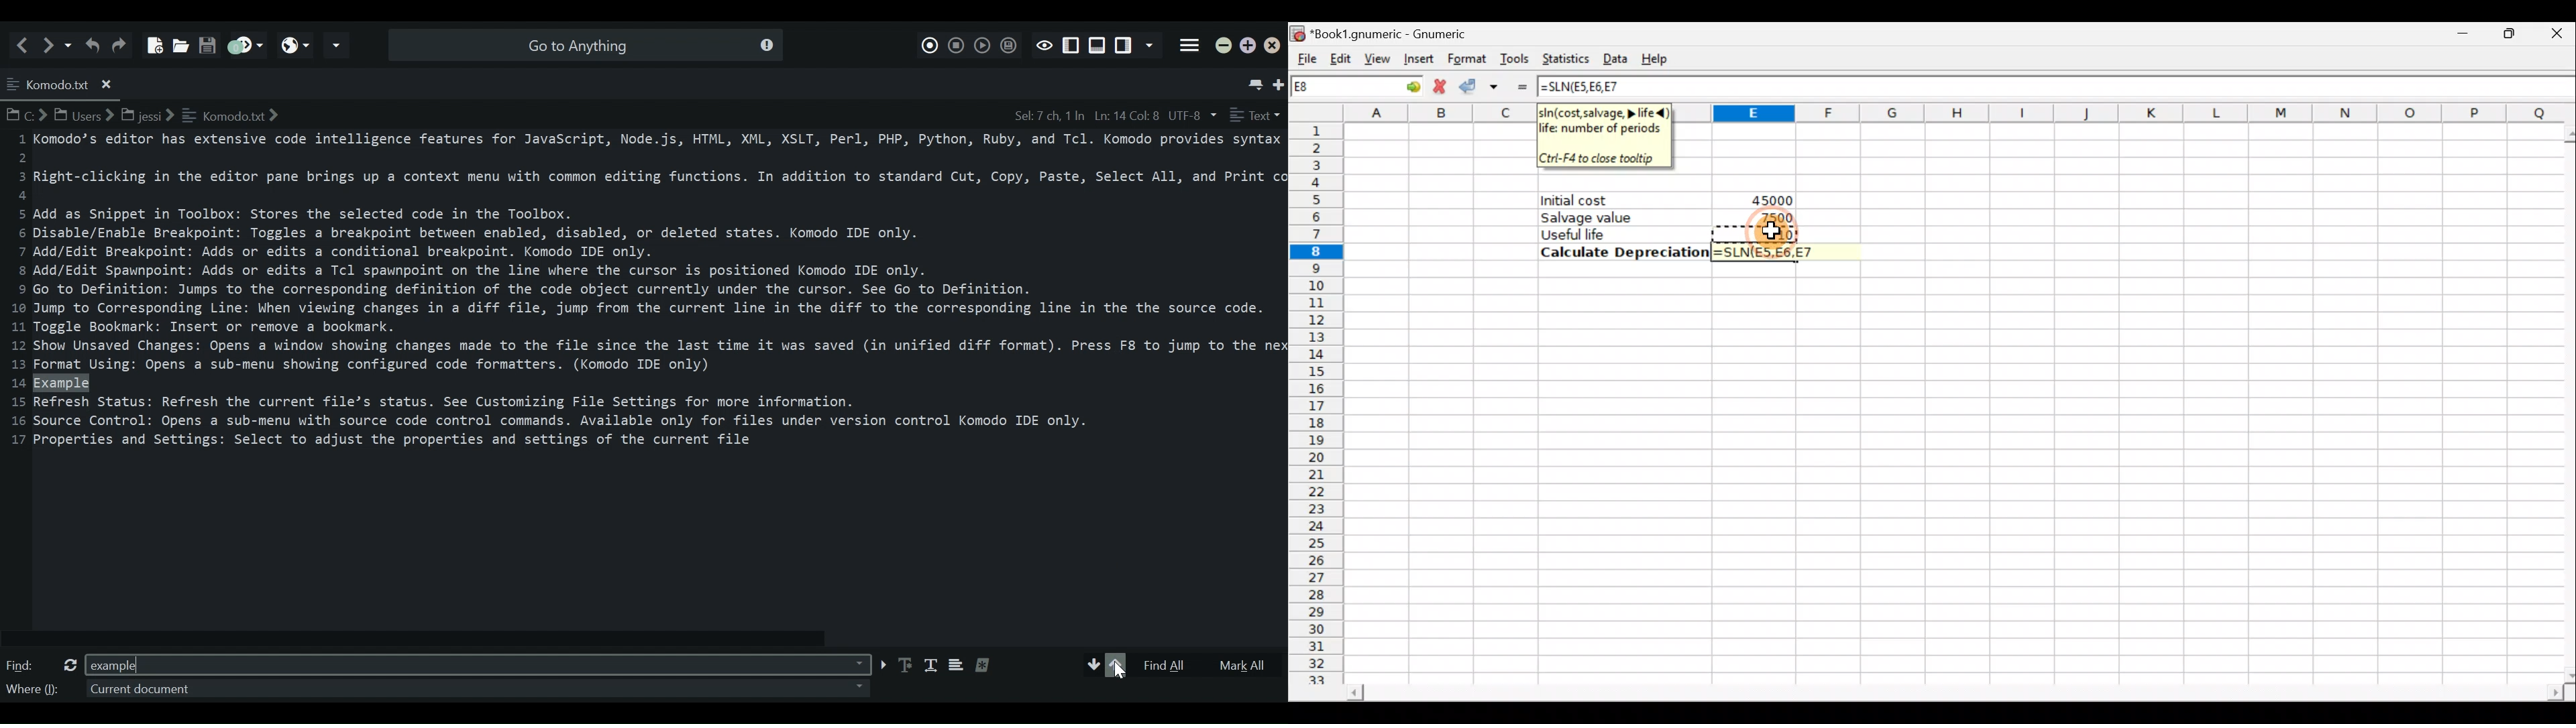 The width and height of the screenshot is (2576, 728). I want to click on Cursor, so click(1122, 672).